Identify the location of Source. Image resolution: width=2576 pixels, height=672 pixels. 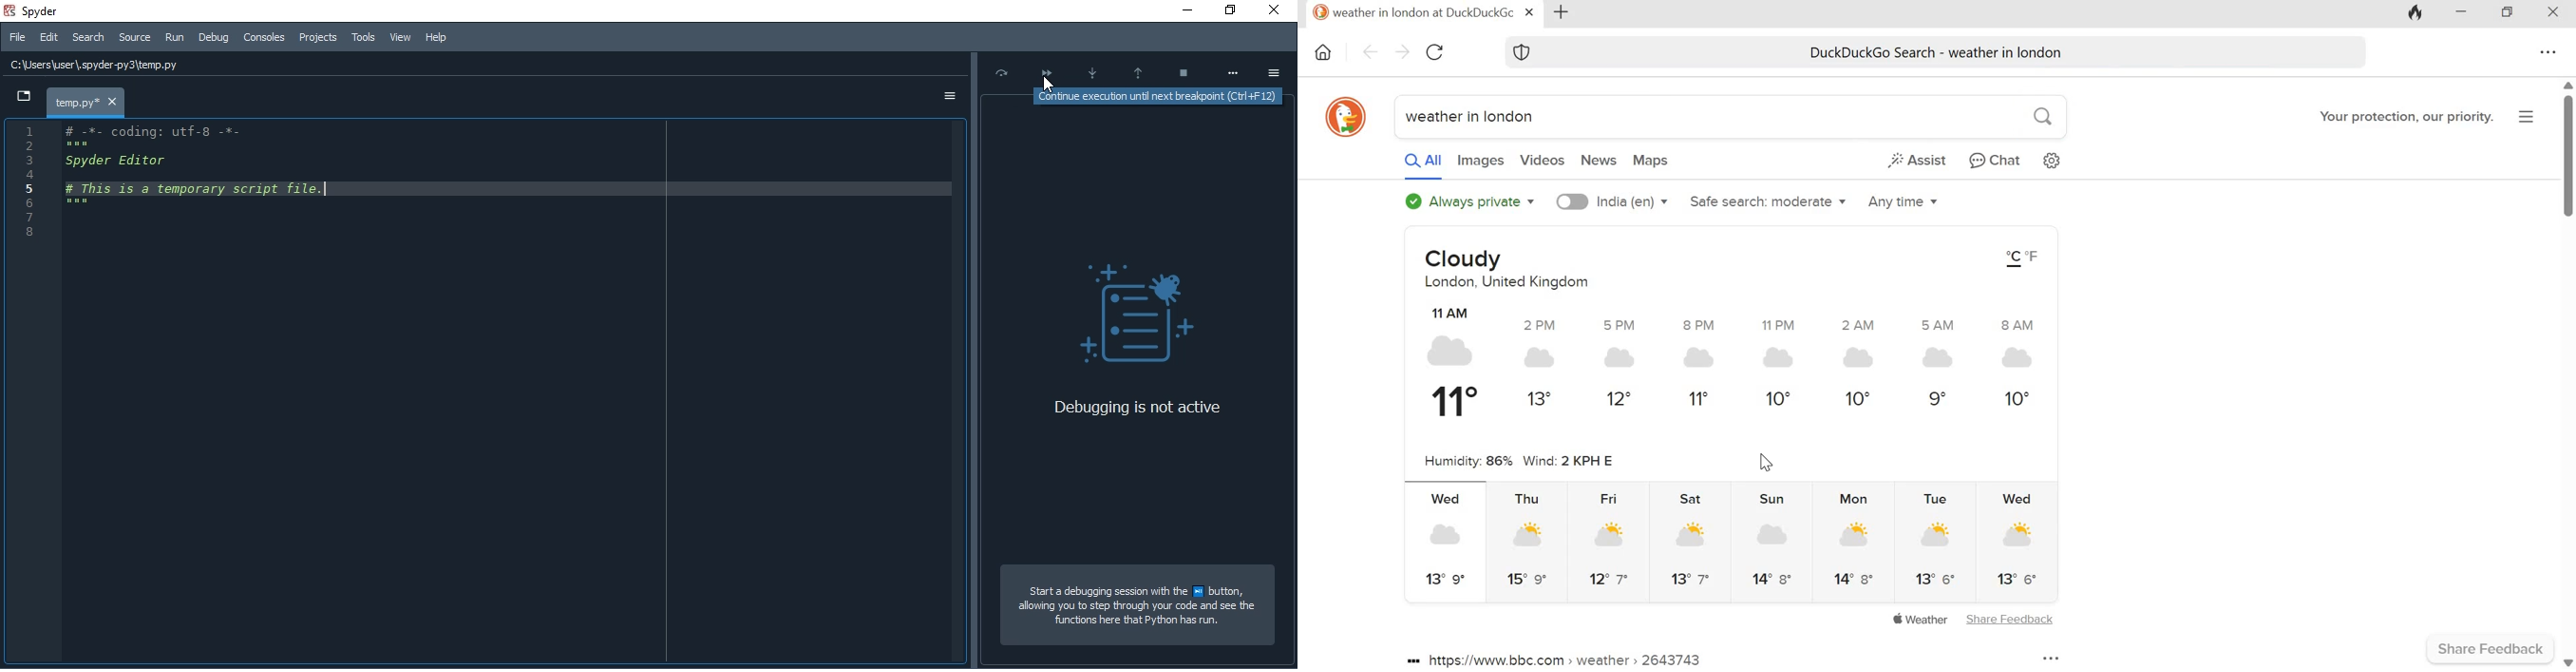
(135, 38).